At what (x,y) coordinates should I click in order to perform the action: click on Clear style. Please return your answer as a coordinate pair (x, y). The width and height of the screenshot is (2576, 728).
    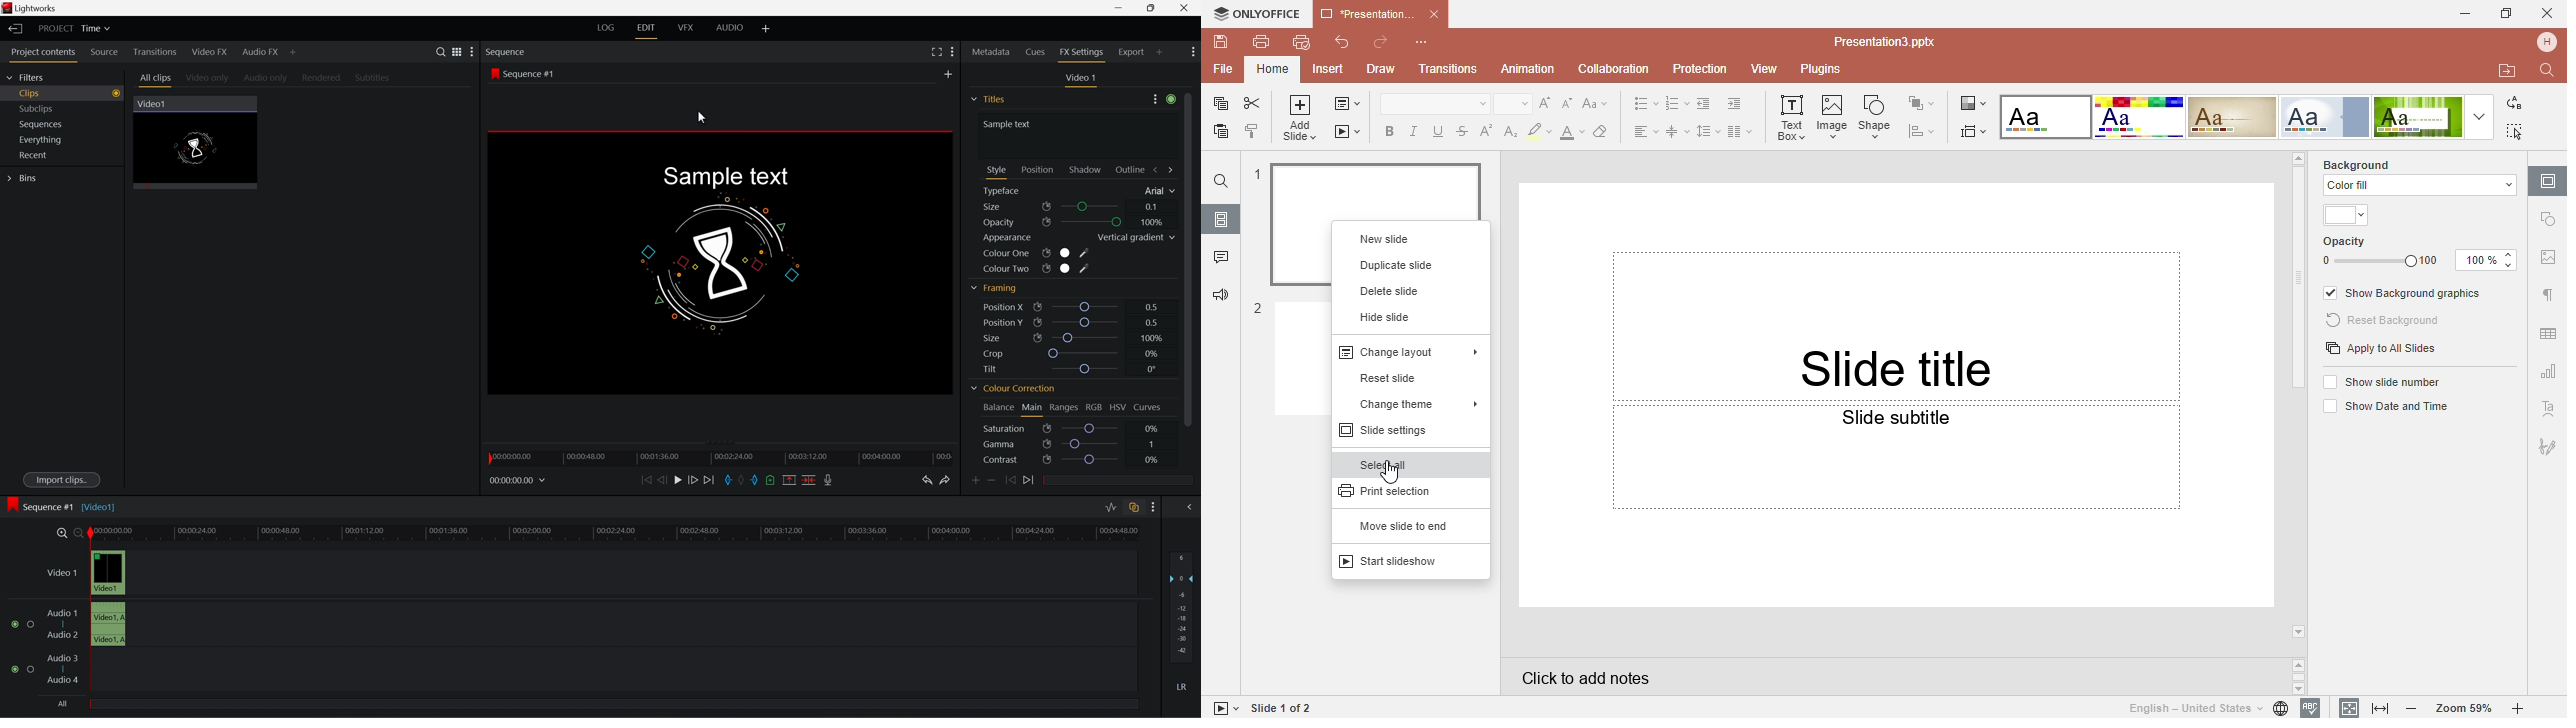
    Looking at the image, I should click on (1604, 130).